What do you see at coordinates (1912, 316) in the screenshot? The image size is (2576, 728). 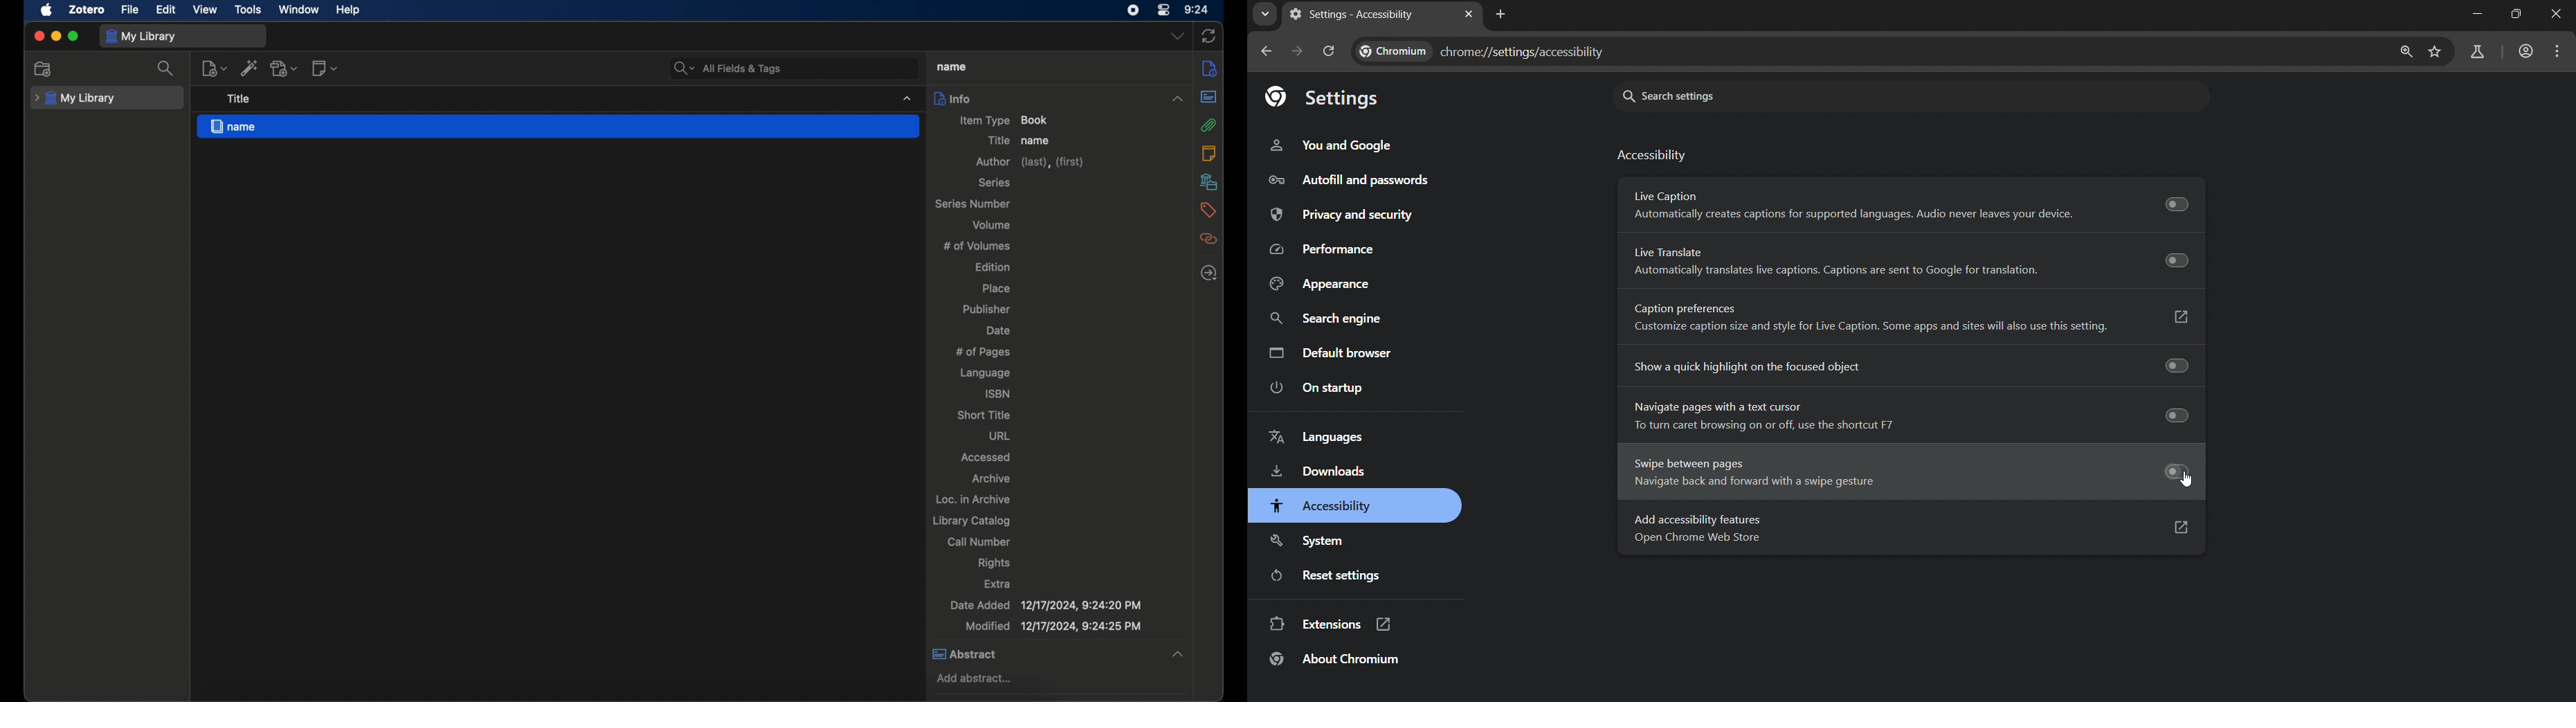 I see `Caption preferences
Customize caption size and style for Live Caption. Some apps and sites will also use this setting.` at bounding box center [1912, 316].